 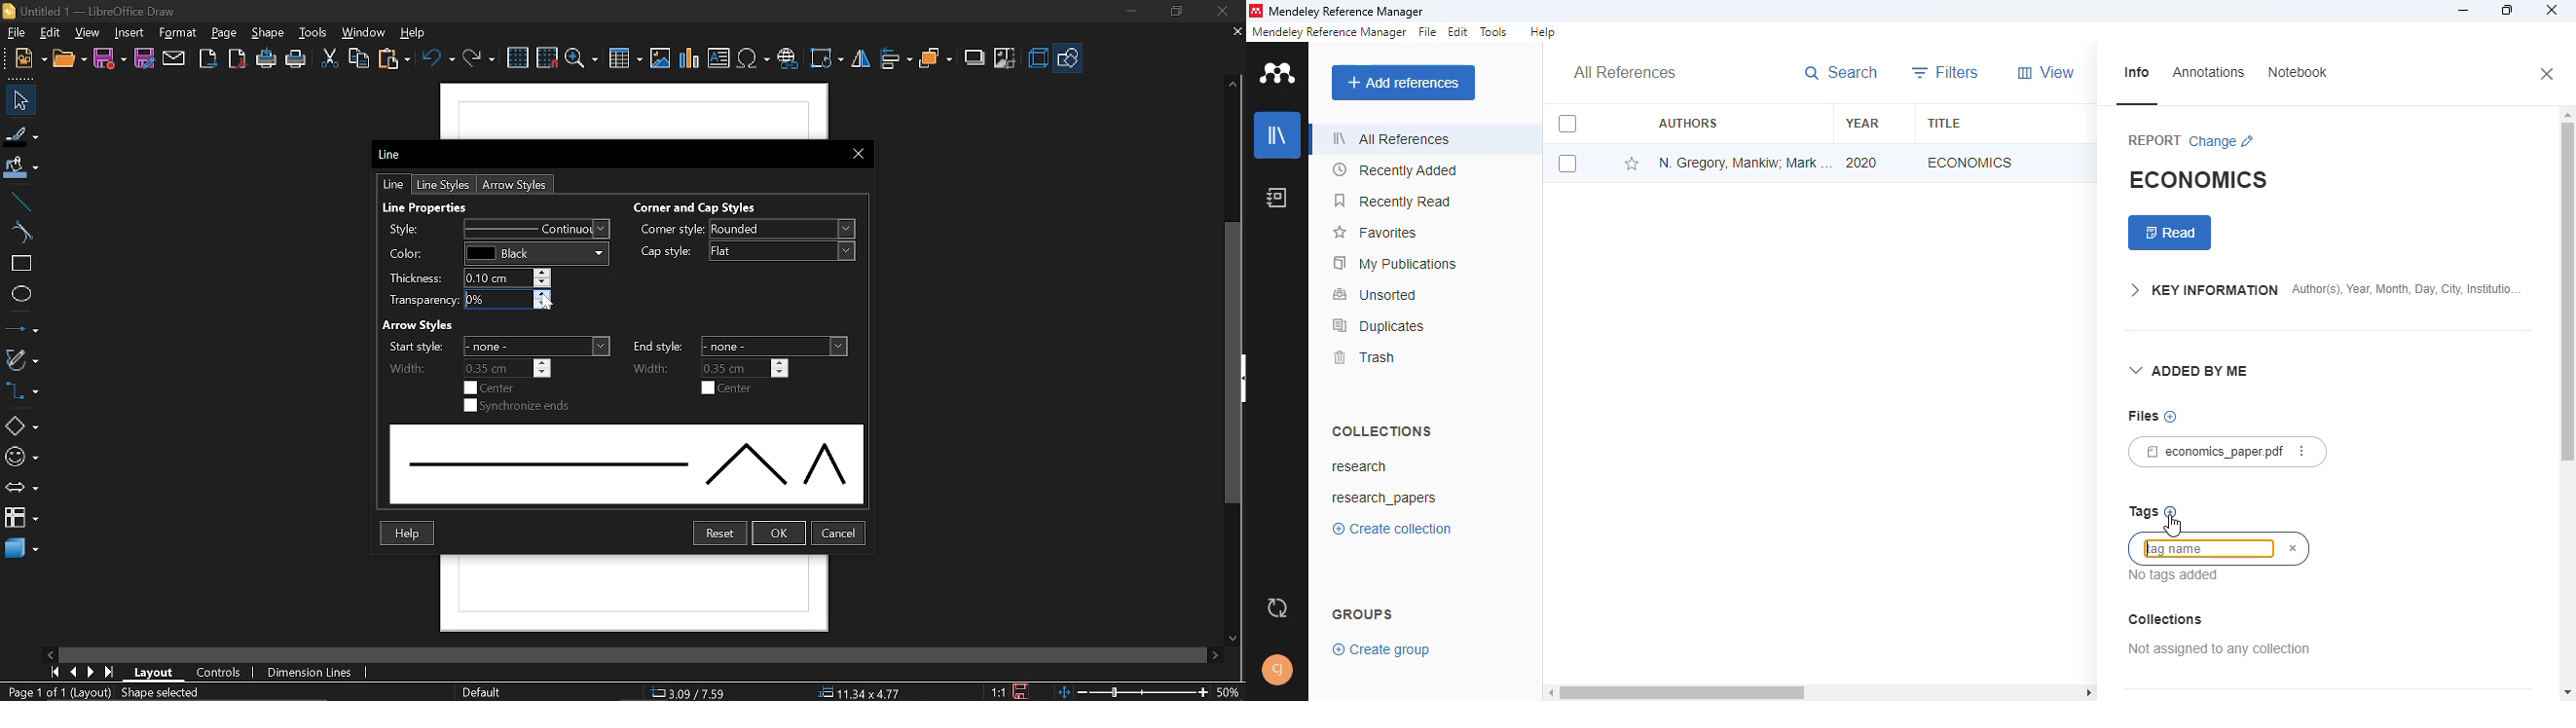 What do you see at coordinates (1862, 123) in the screenshot?
I see `year` at bounding box center [1862, 123].